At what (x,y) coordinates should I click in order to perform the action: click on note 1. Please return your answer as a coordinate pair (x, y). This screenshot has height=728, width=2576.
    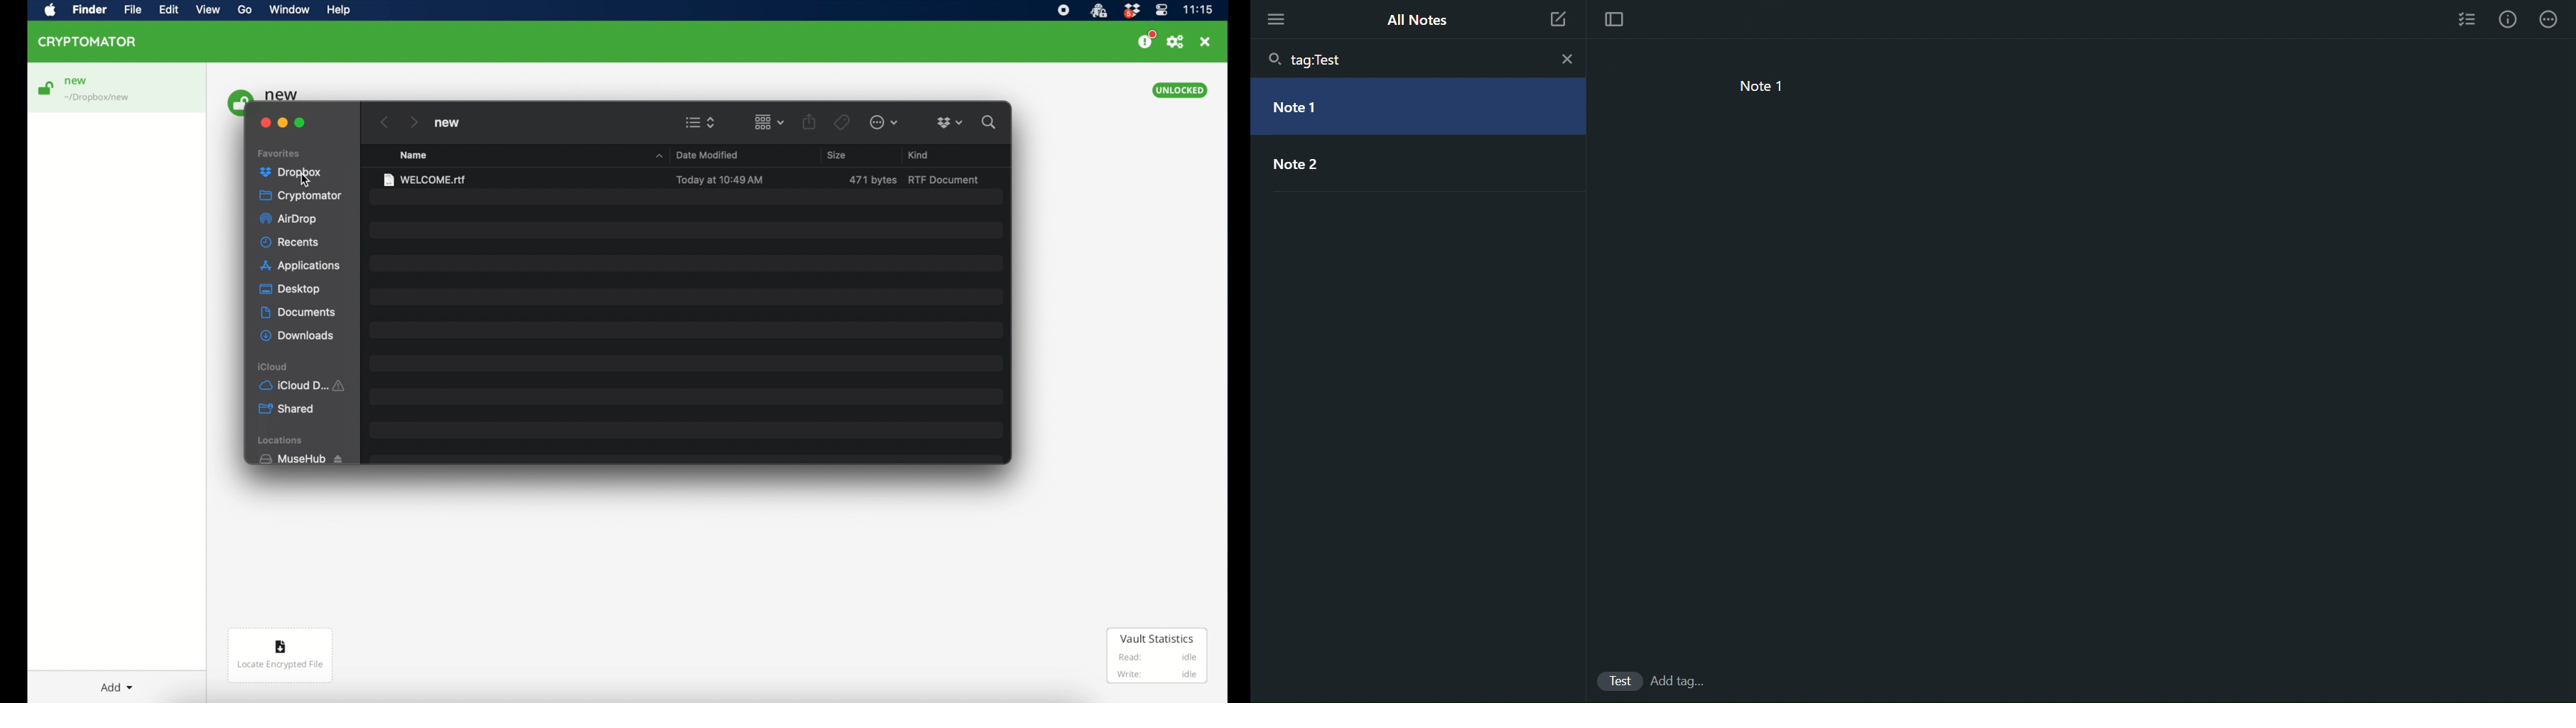
    Looking at the image, I should click on (1758, 87).